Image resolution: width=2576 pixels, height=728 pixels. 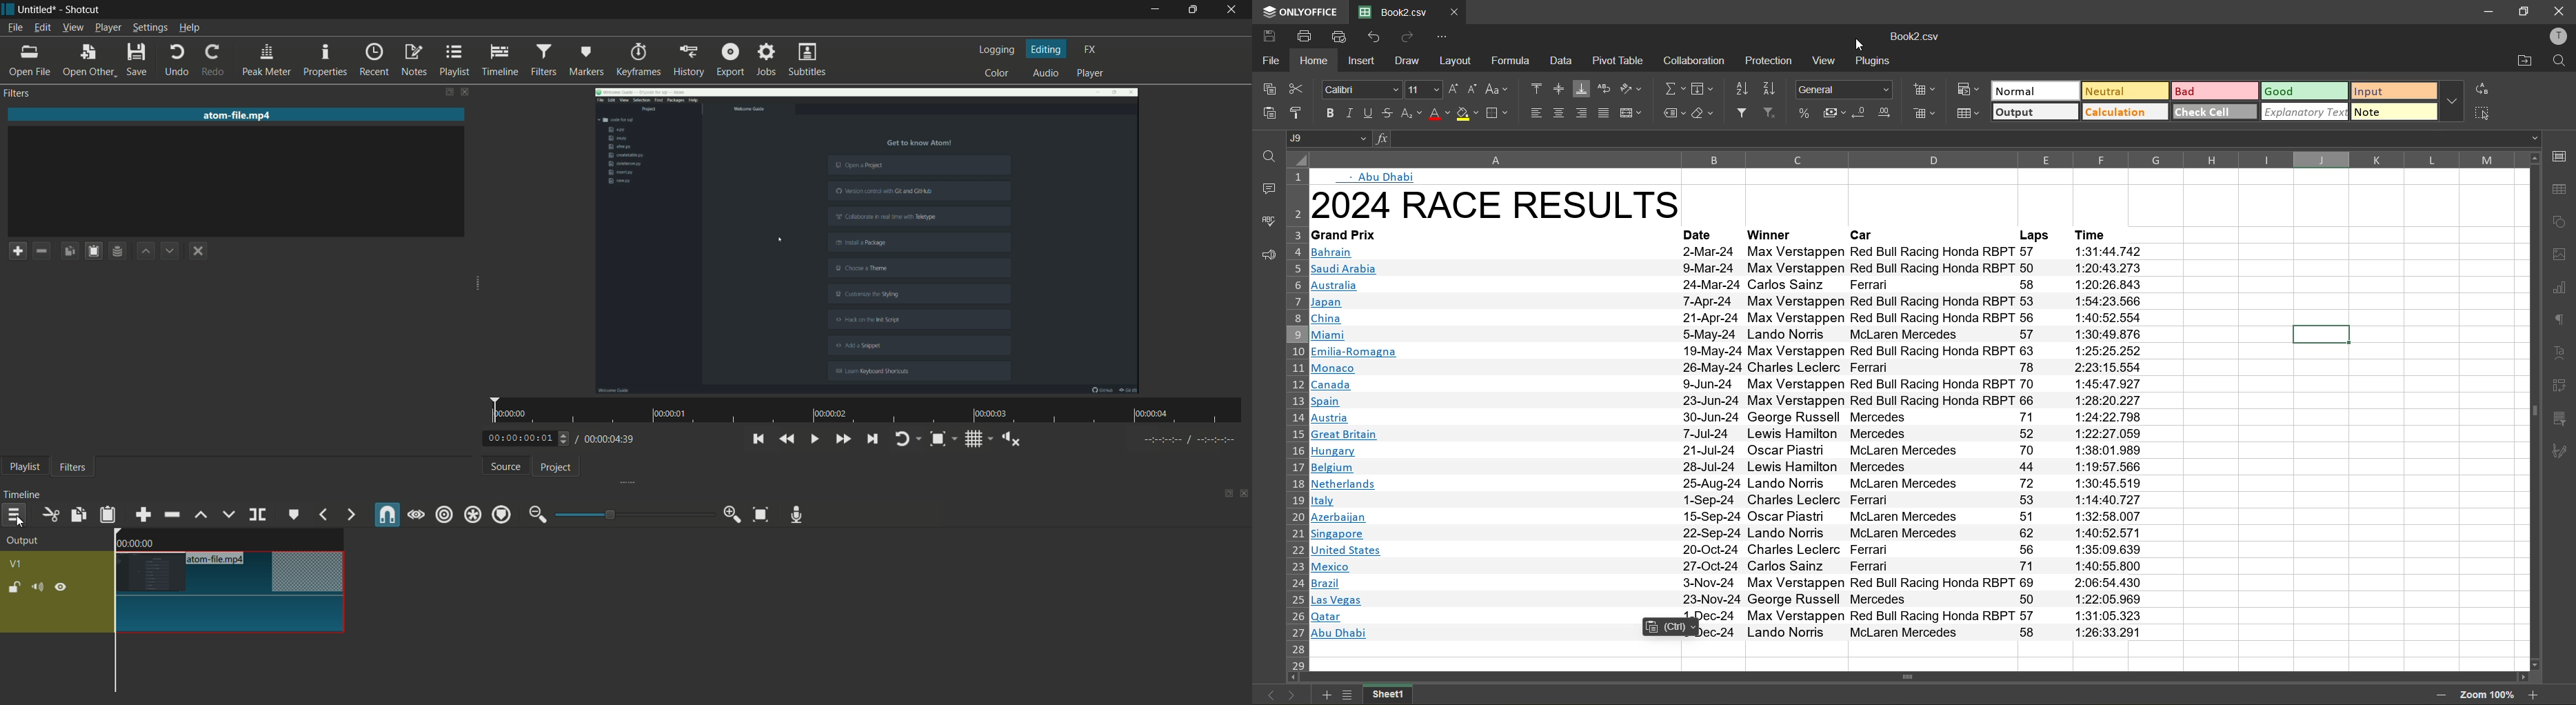 What do you see at coordinates (2215, 112) in the screenshot?
I see `check cell` at bounding box center [2215, 112].